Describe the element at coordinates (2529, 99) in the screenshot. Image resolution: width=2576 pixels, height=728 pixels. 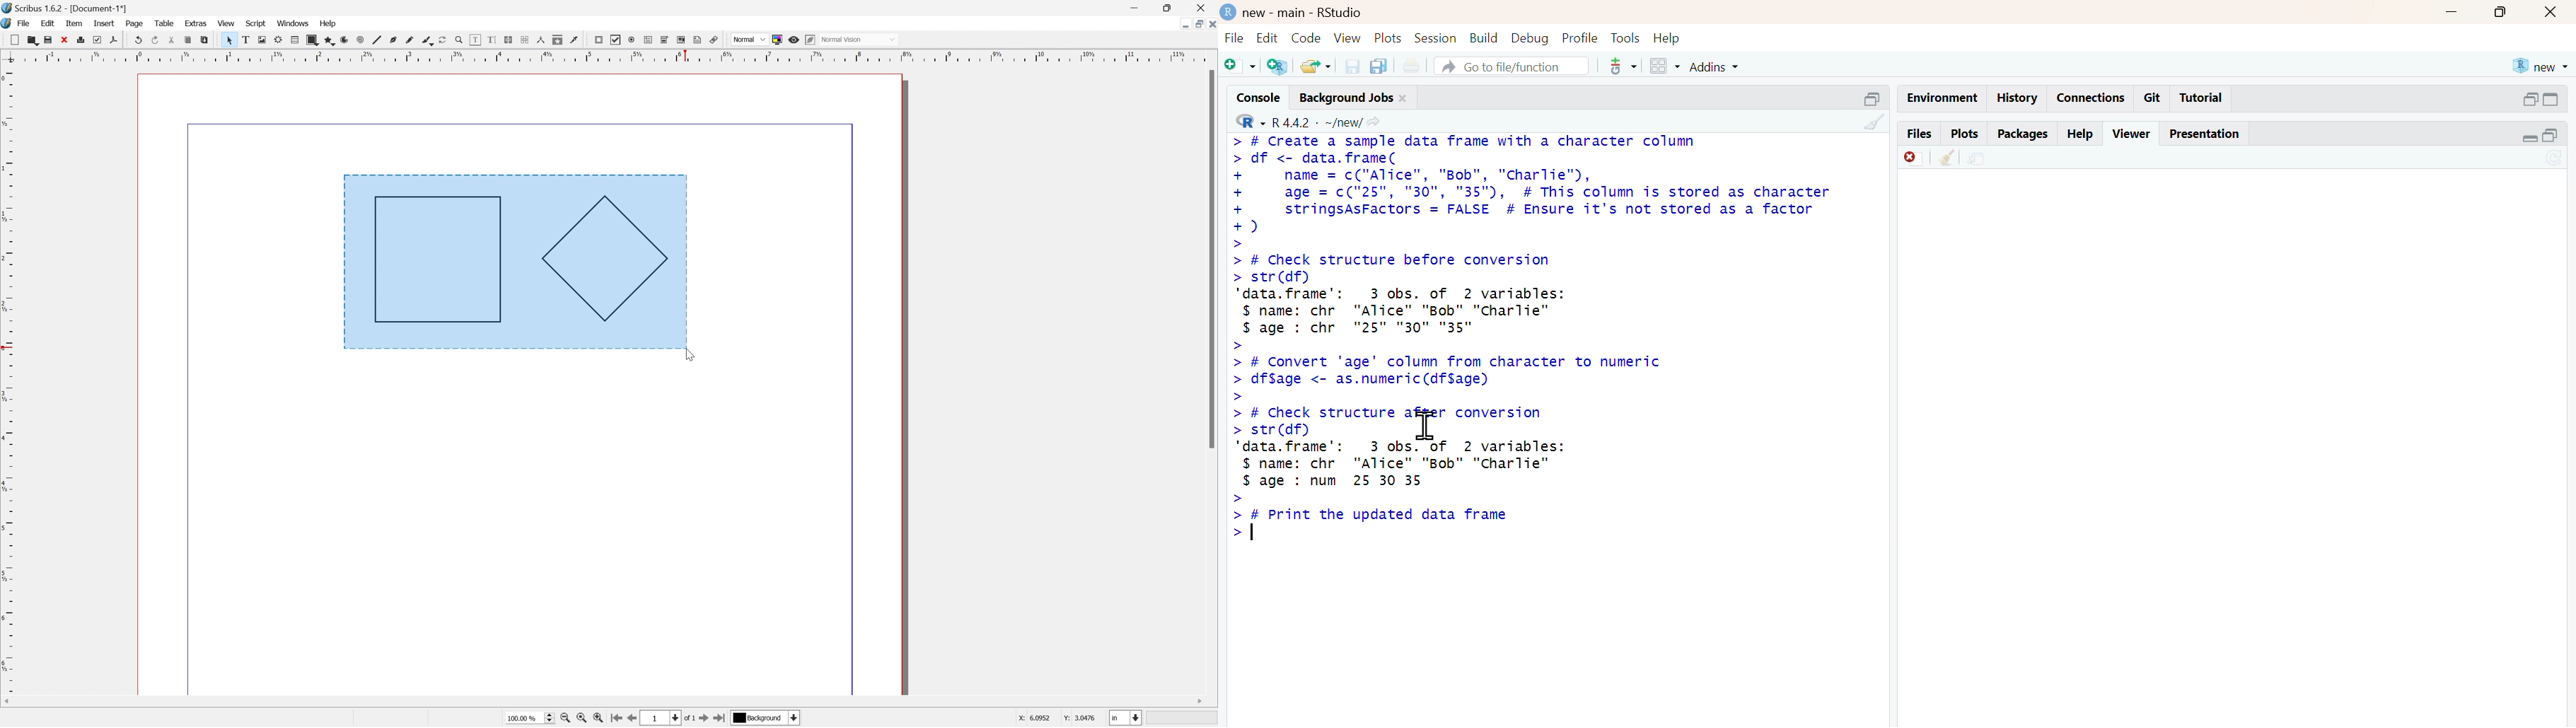
I see `open in separate window` at that location.